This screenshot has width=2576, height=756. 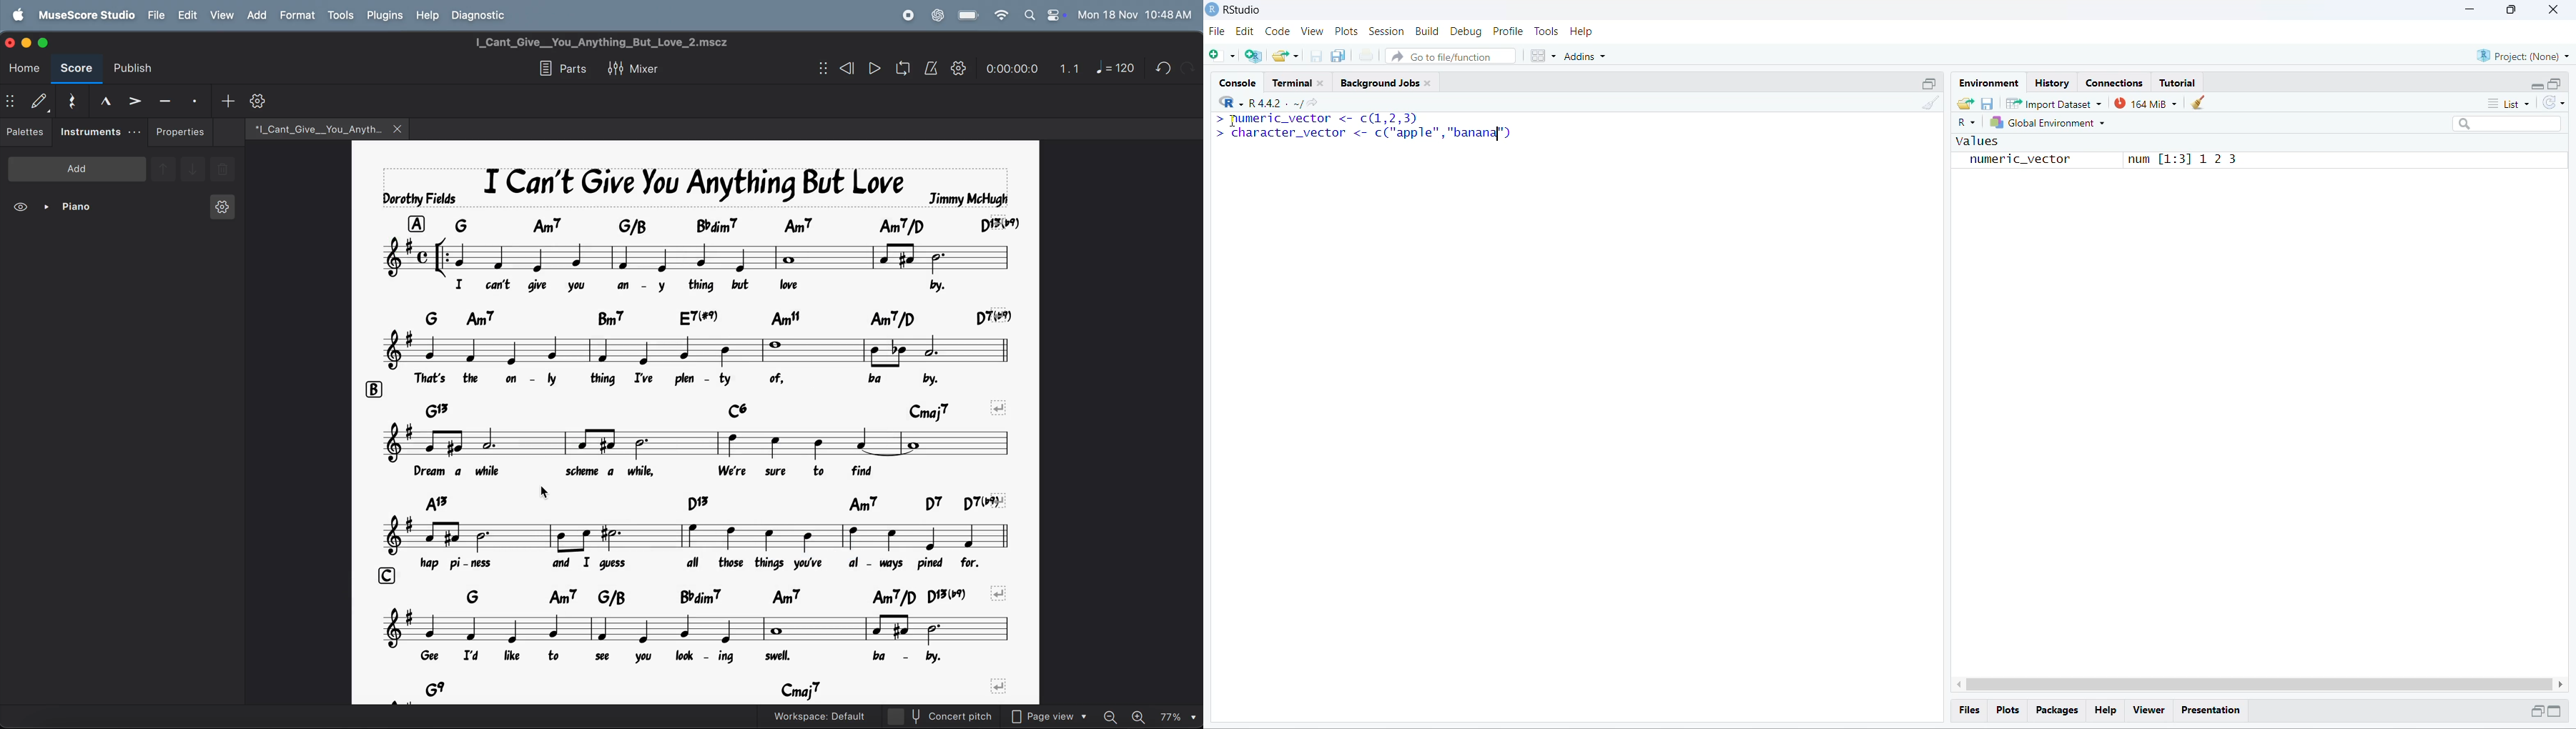 What do you see at coordinates (2555, 710) in the screenshot?
I see `maximize` at bounding box center [2555, 710].